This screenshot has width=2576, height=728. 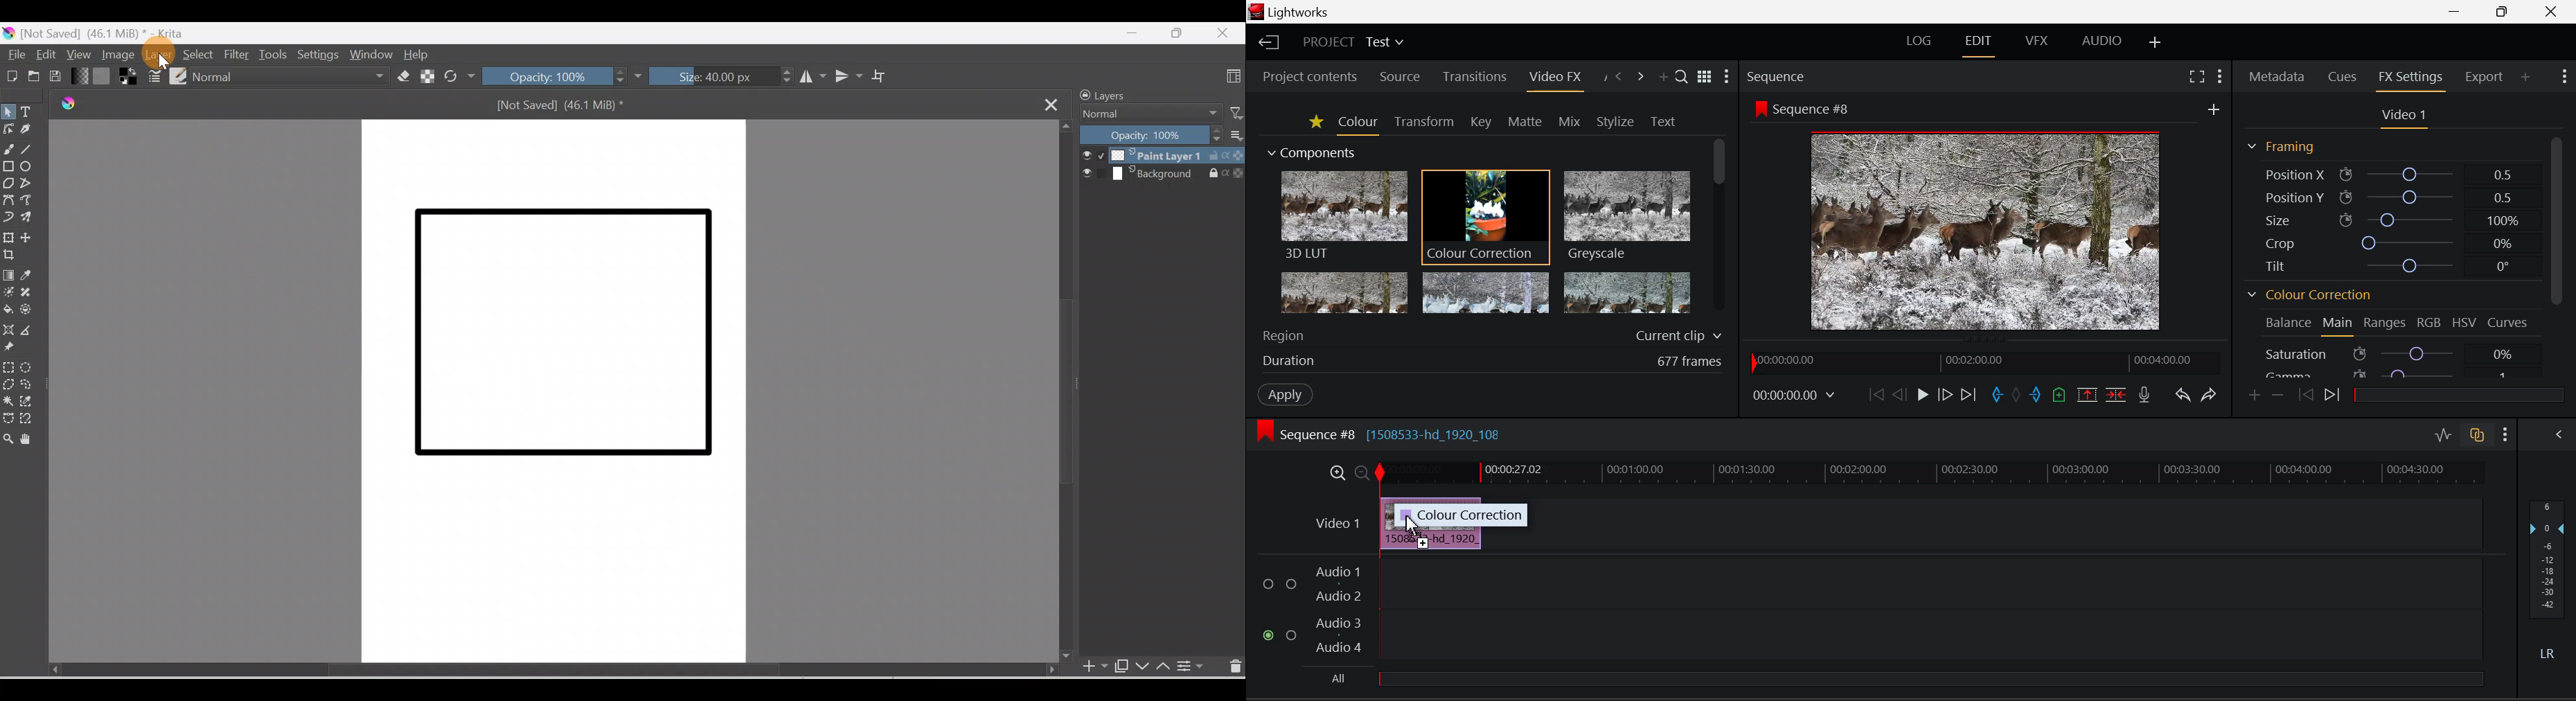 I want to click on Move layer/mask down, so click(x=1142, y=667).